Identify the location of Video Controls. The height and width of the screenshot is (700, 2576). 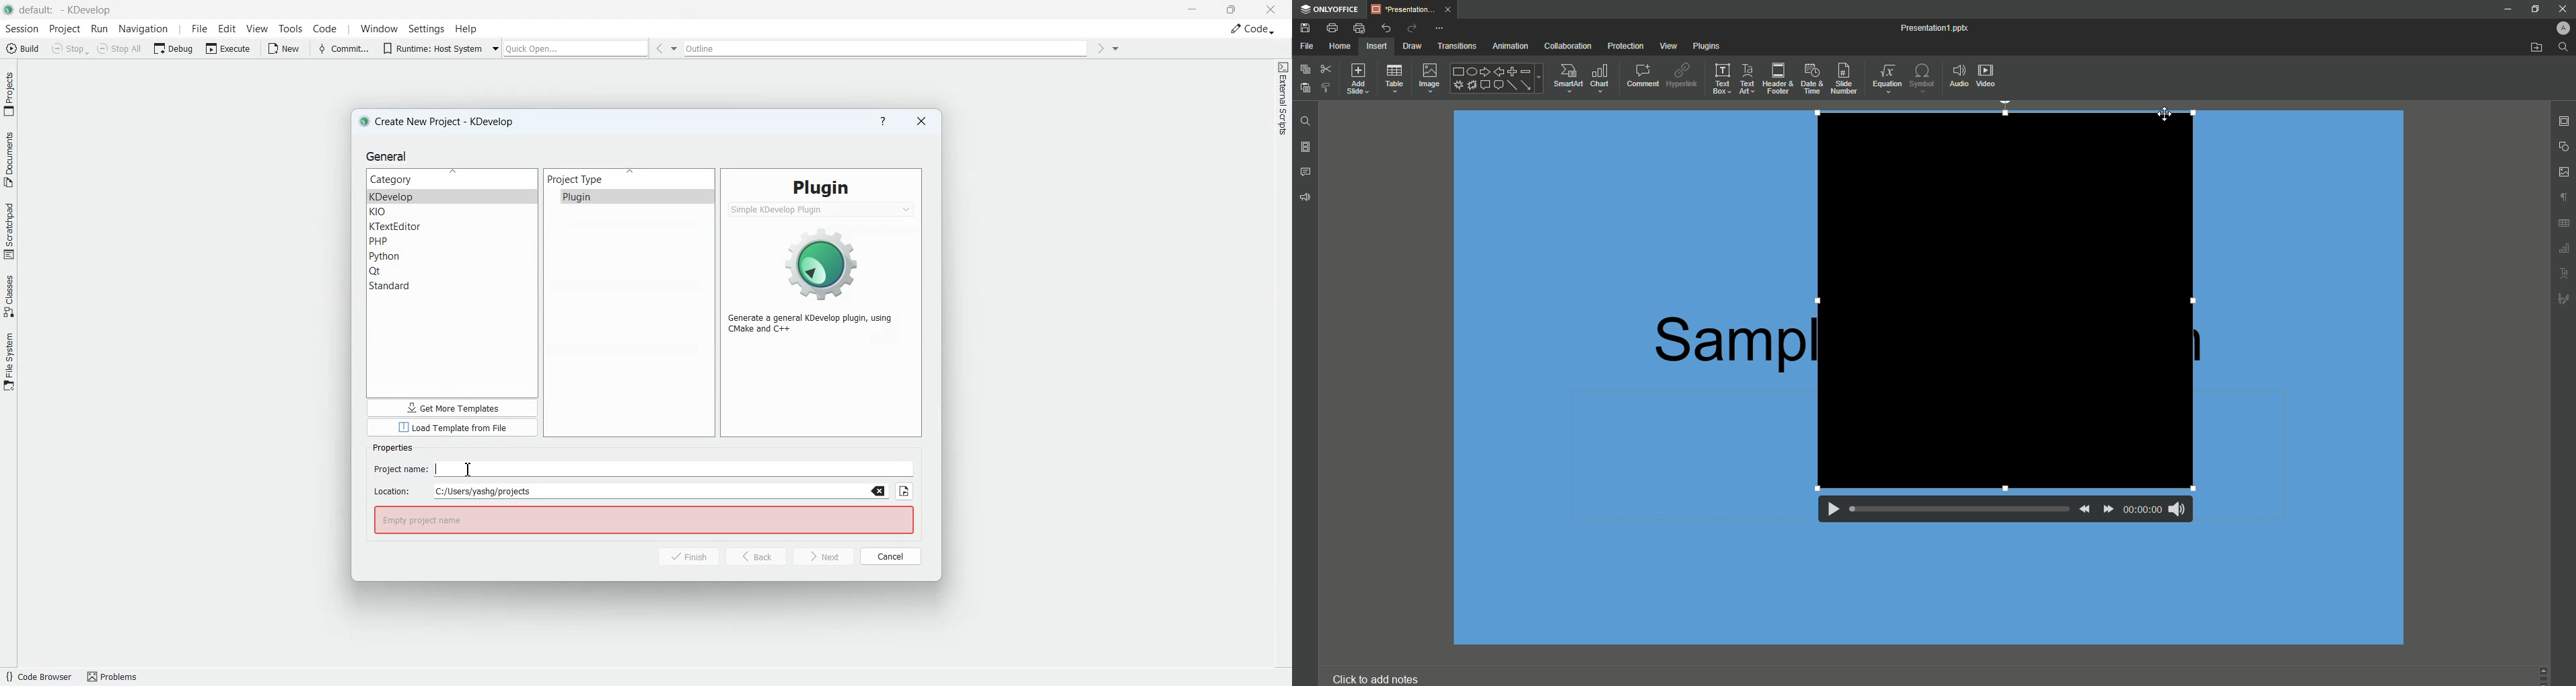
(1998, 514).